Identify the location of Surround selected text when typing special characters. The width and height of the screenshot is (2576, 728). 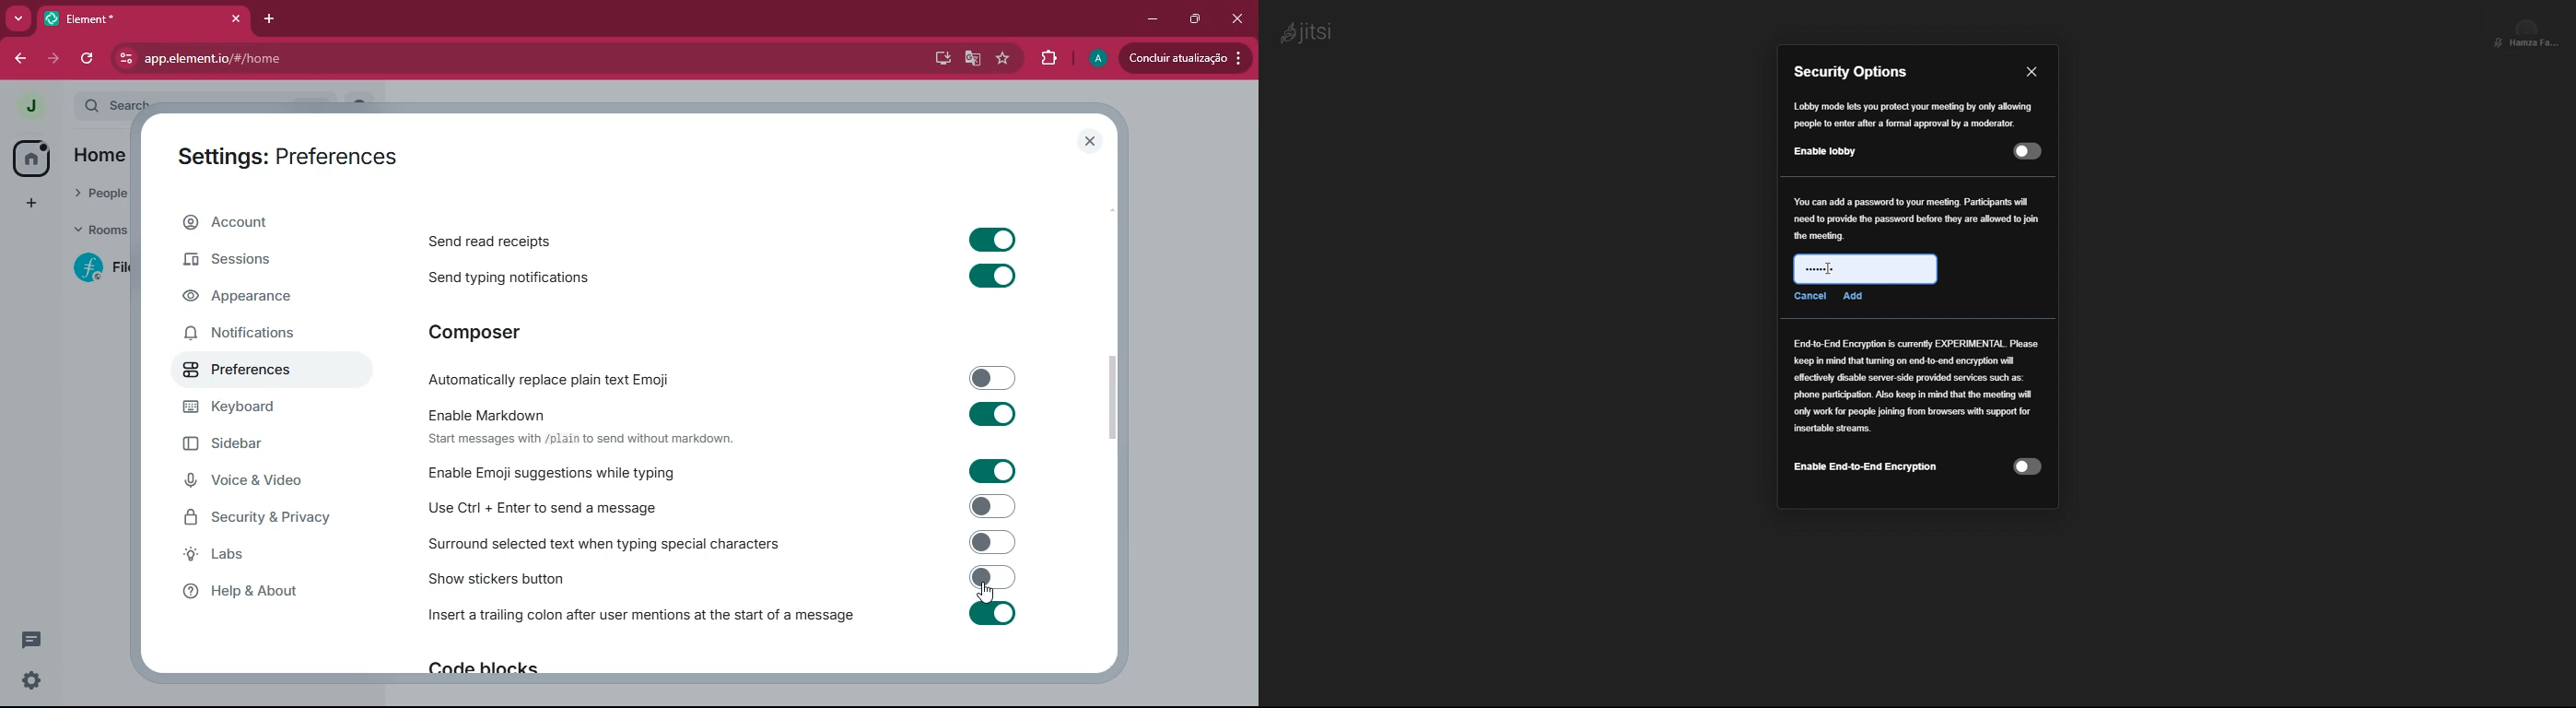
(720, 543).